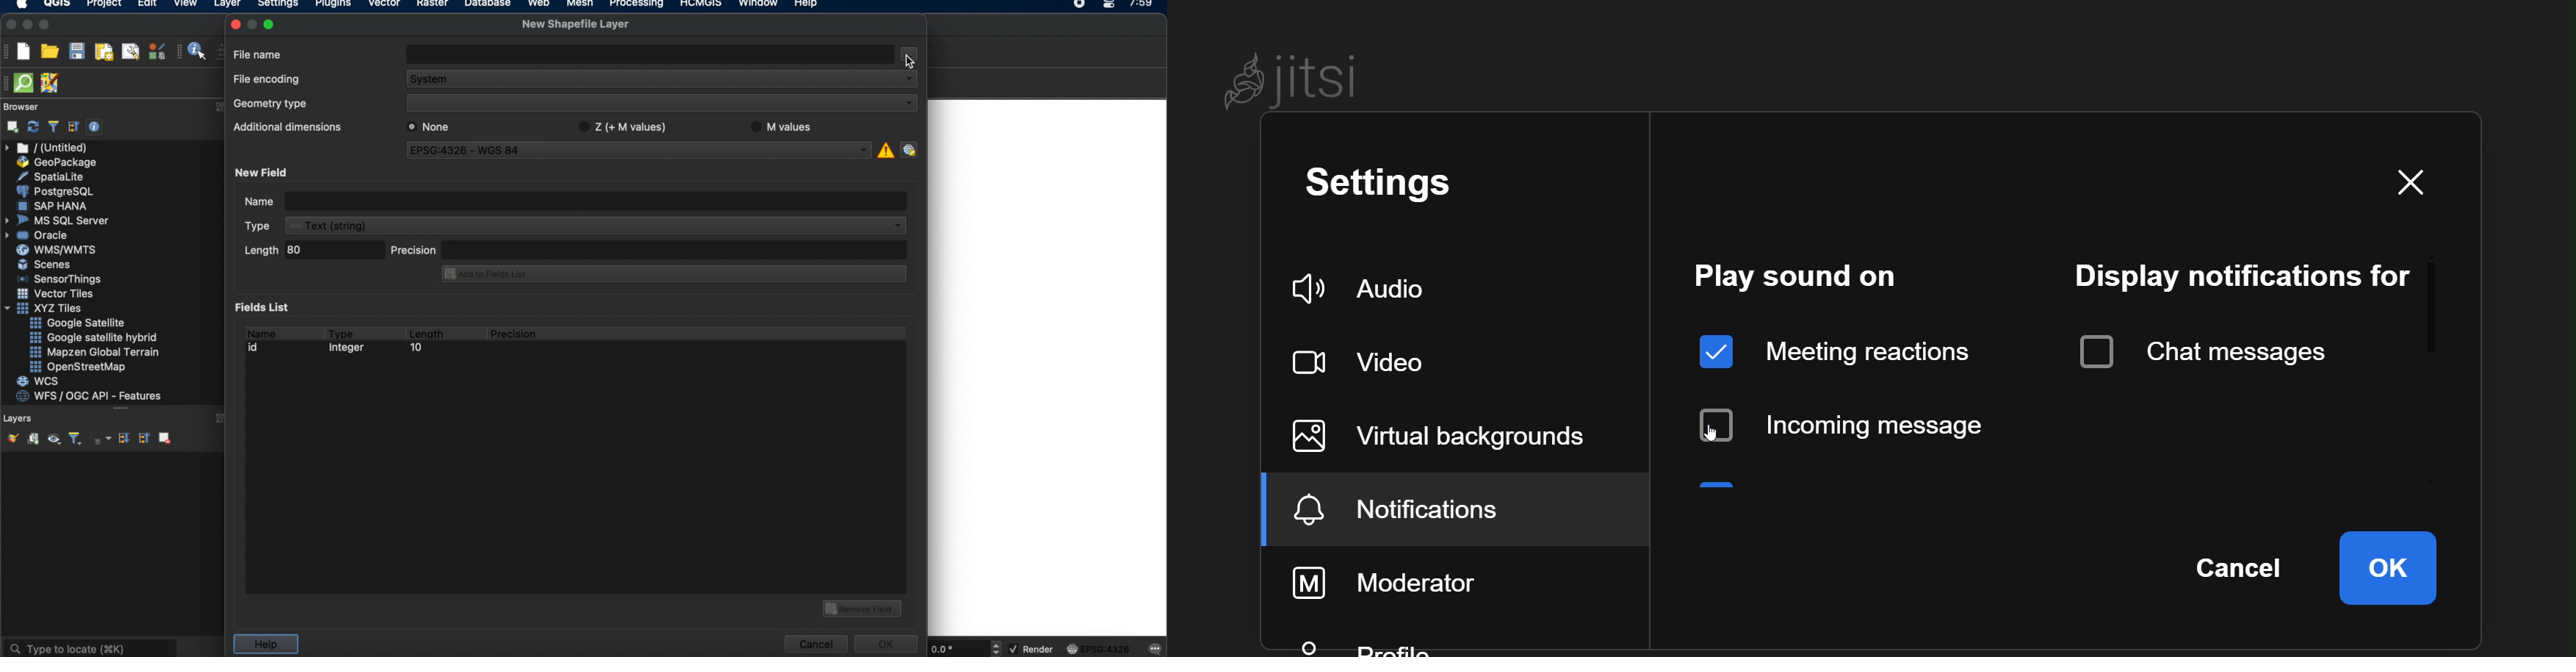 The height and width of the screenshot is (672, 2576). I want to click on ok, so click(888, 642).